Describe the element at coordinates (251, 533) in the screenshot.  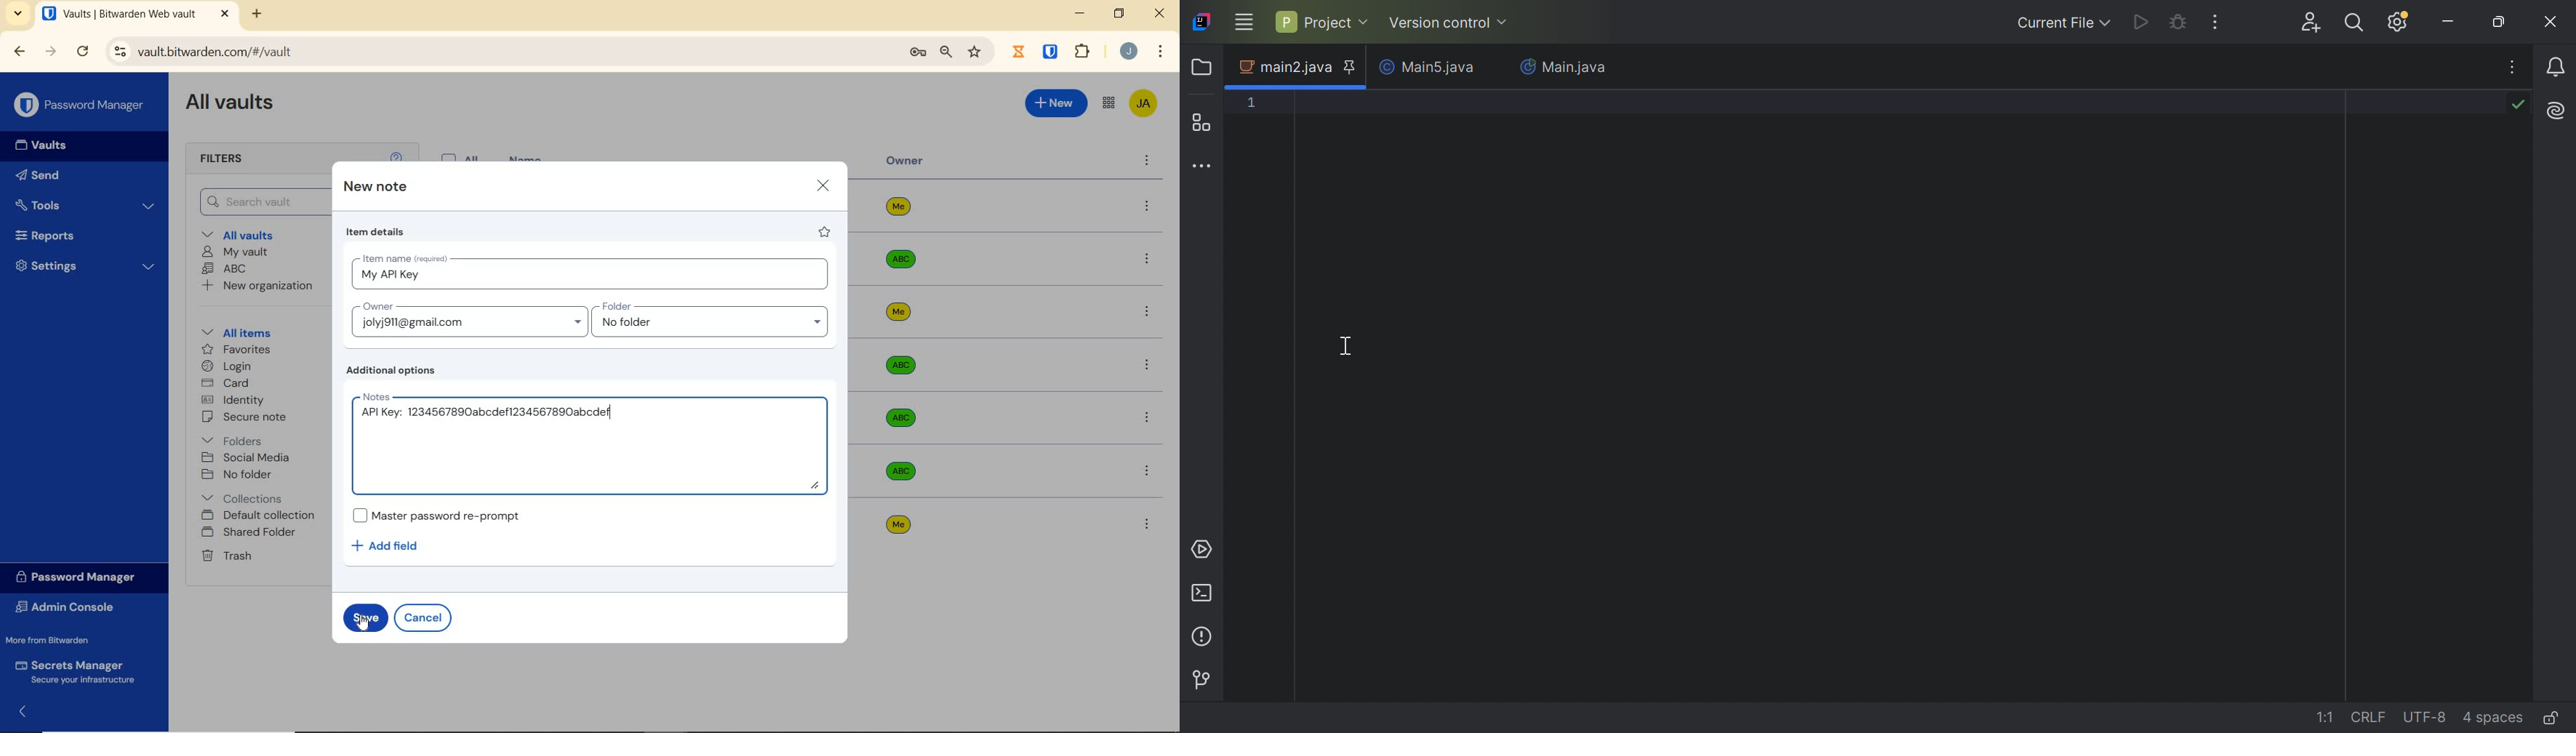
I see `shared folder` at that location.